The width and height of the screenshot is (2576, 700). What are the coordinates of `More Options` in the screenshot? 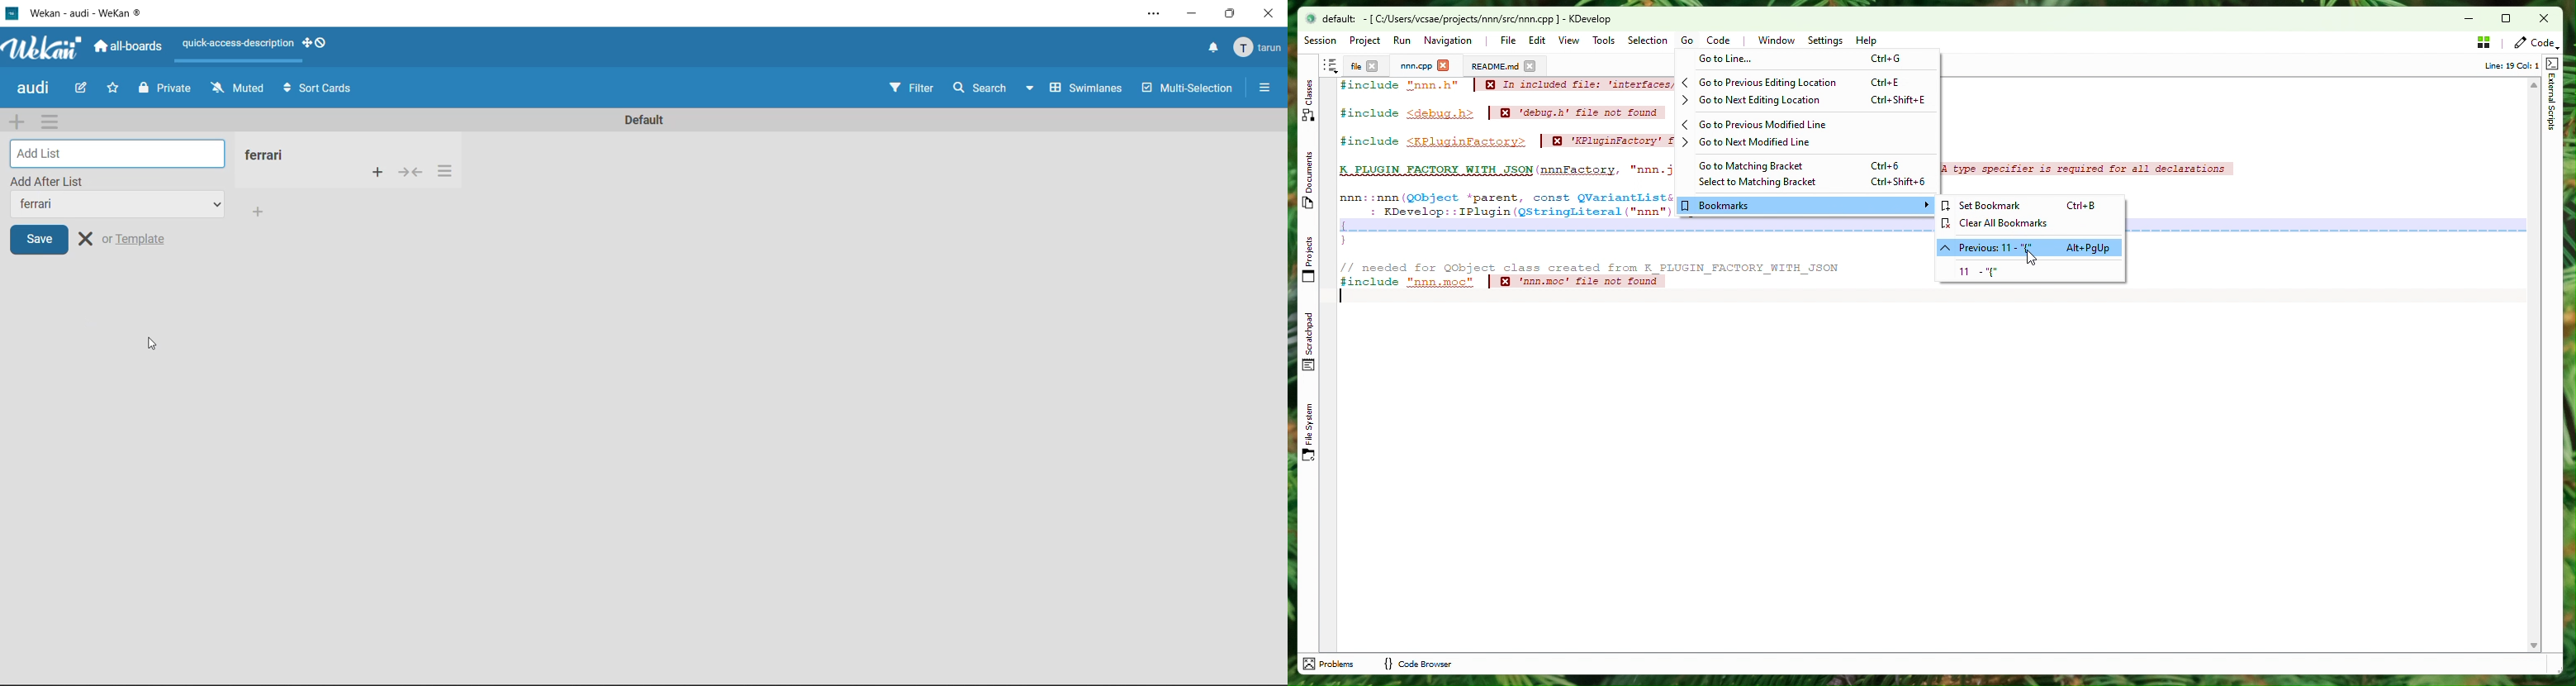 It's located at (1264, 87).